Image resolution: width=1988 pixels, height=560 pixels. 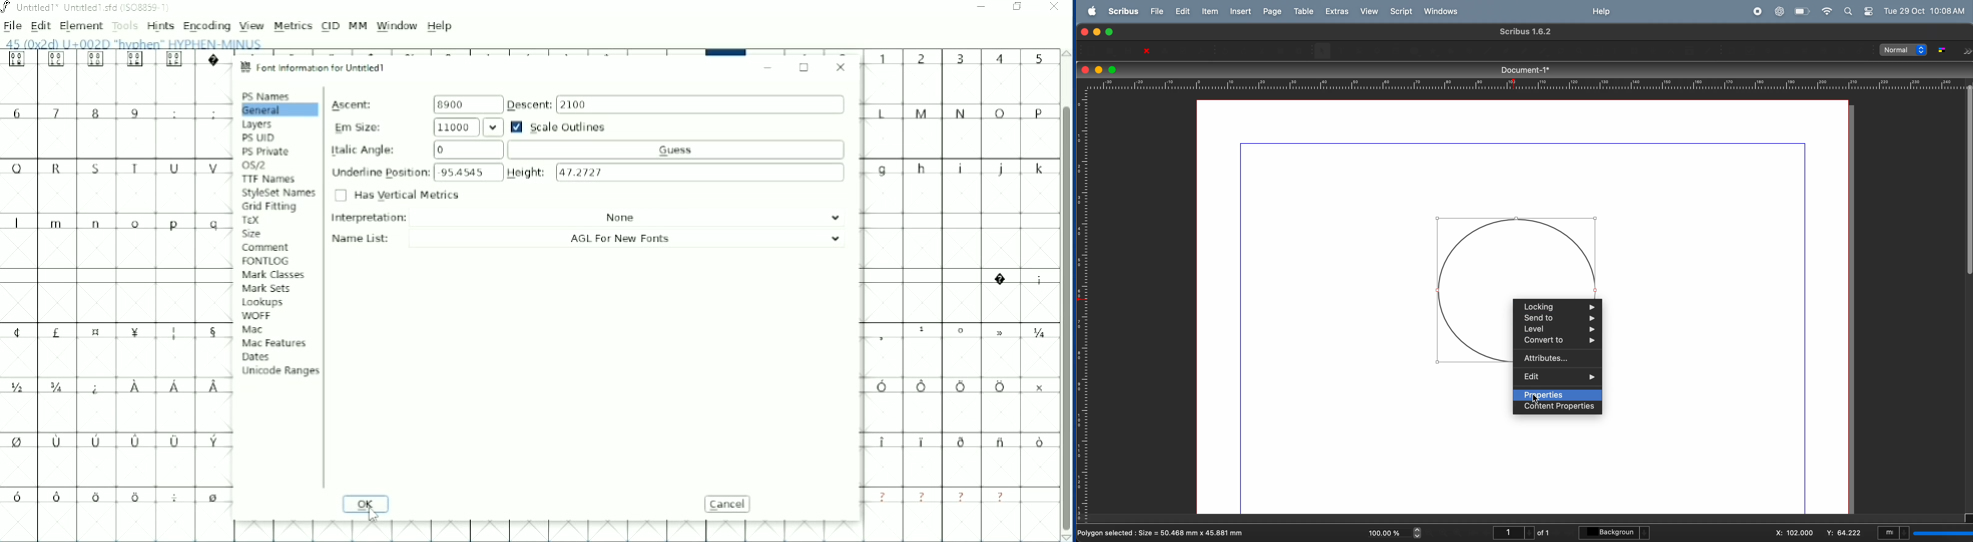 What do you see at coordinates (278, 110) in the screenshot?
I see `General` at bounding box center [278, 110].